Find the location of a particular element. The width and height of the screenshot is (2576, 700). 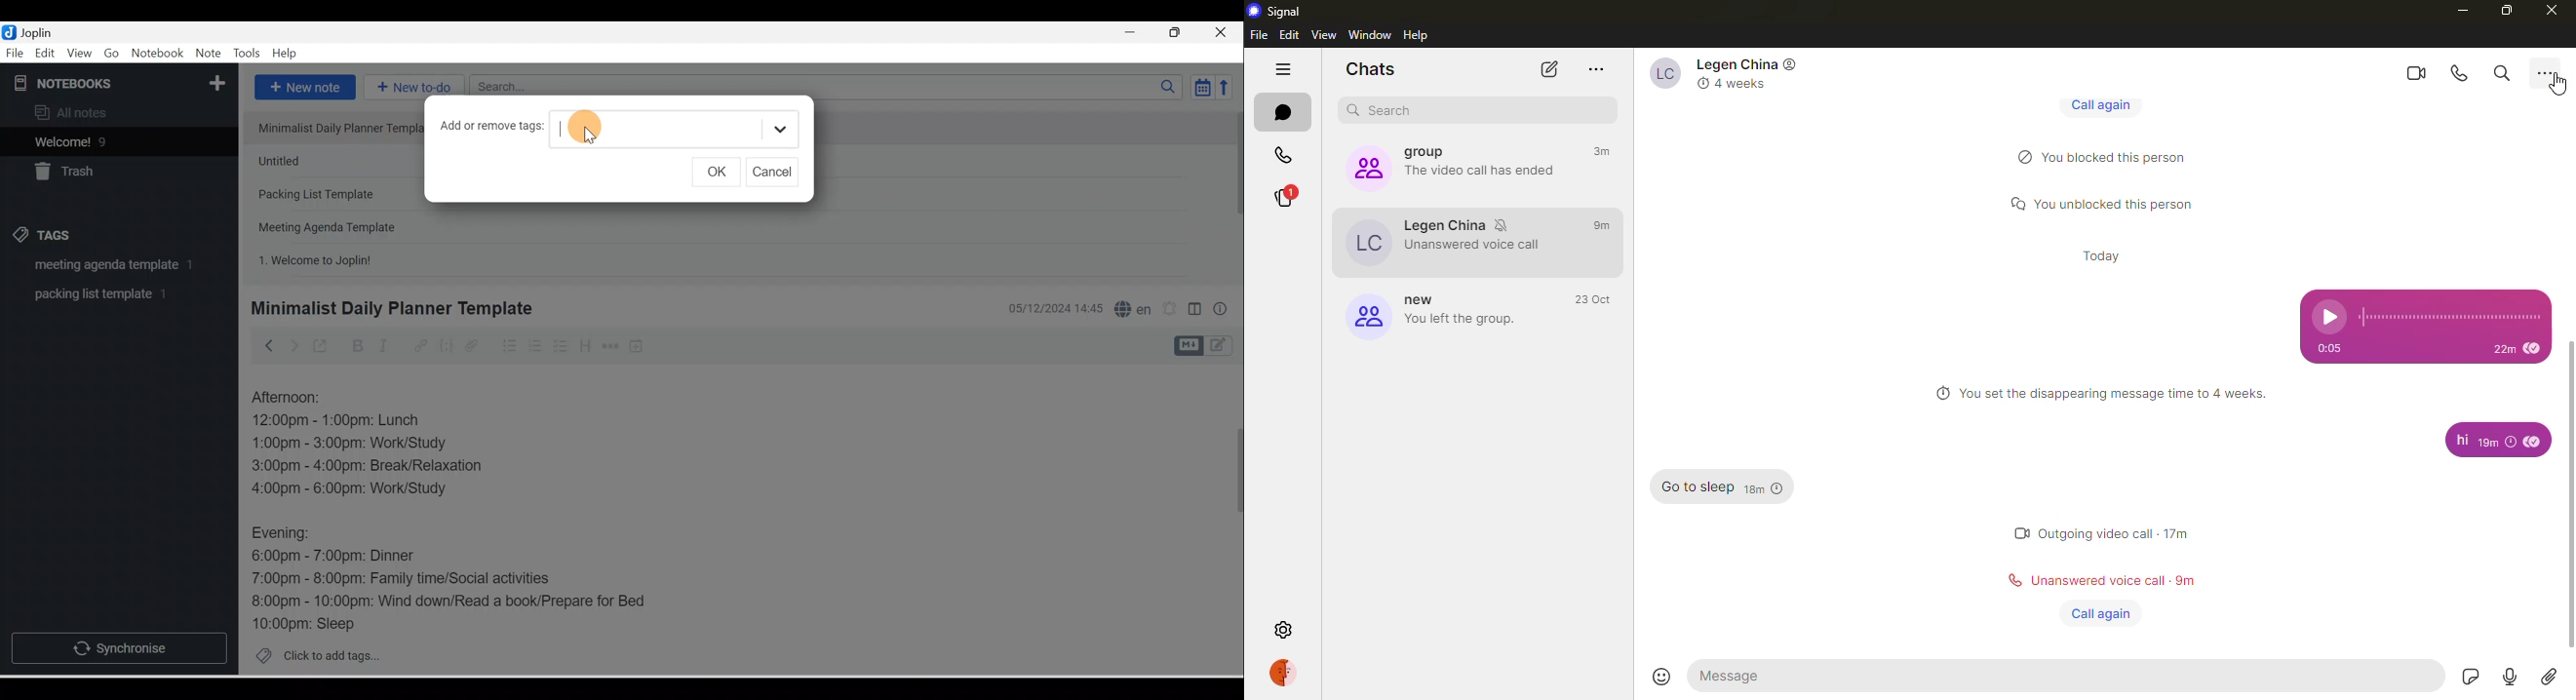

time is located at coordinates (2186, 581).